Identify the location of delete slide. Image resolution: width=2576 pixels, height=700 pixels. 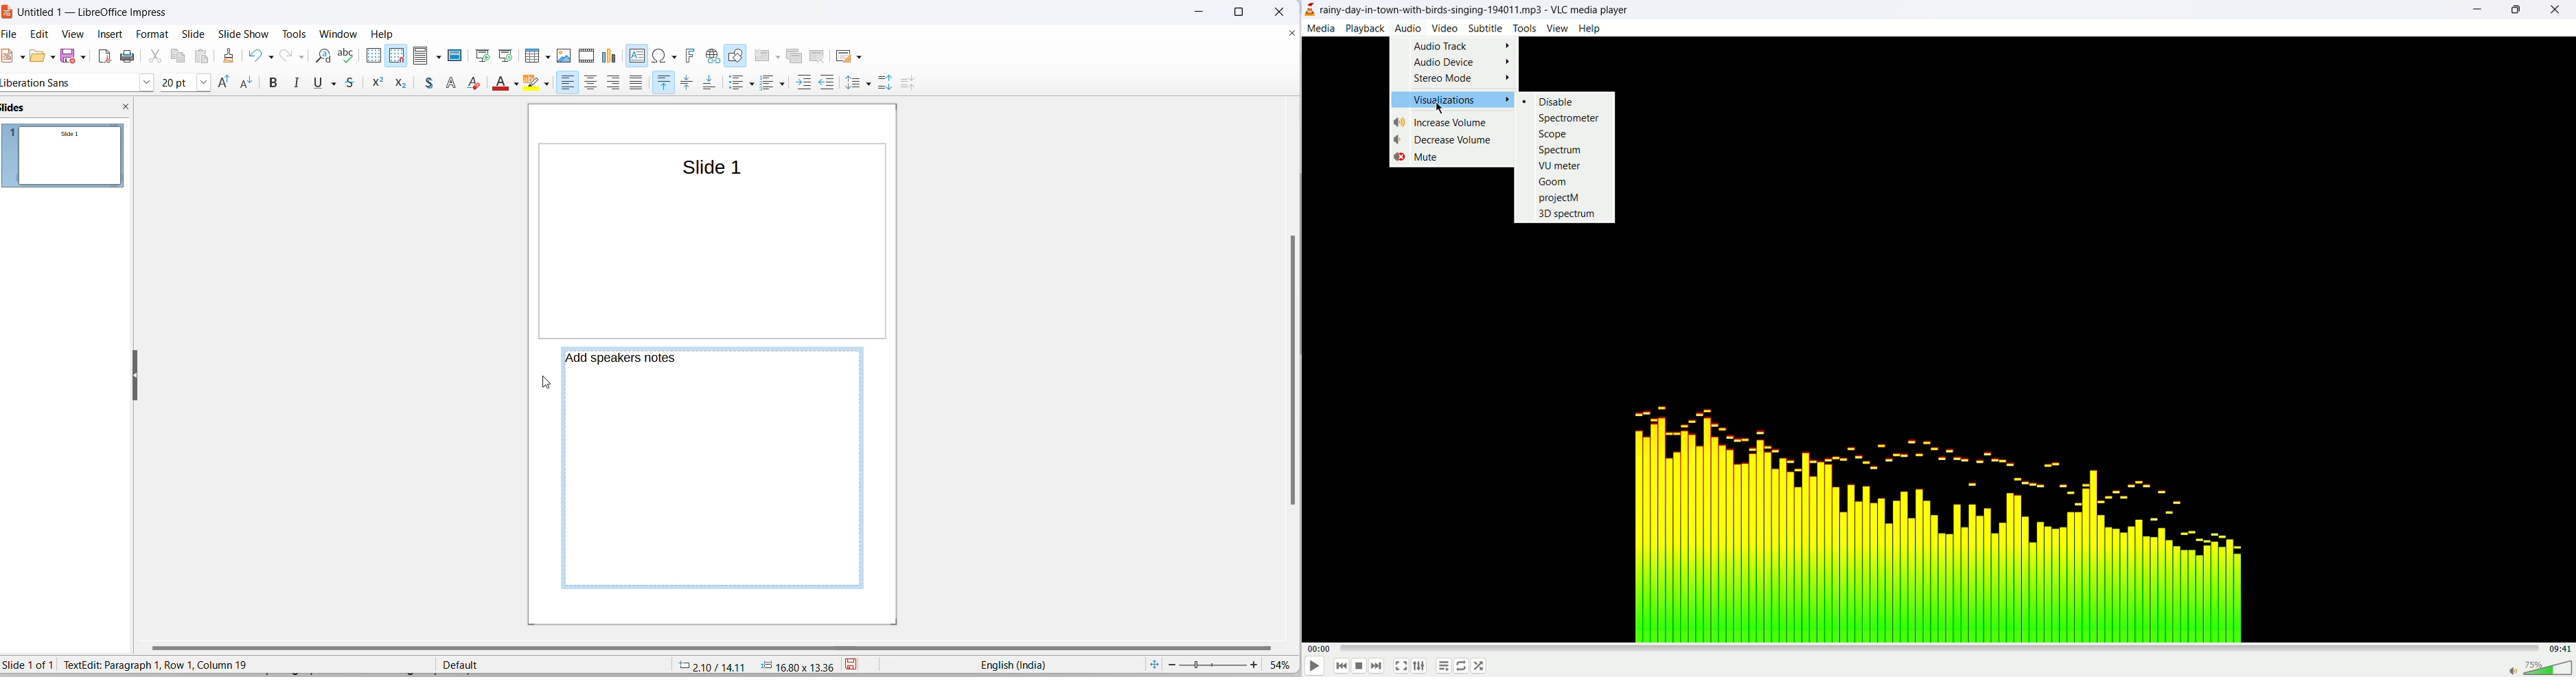
(820, 55).